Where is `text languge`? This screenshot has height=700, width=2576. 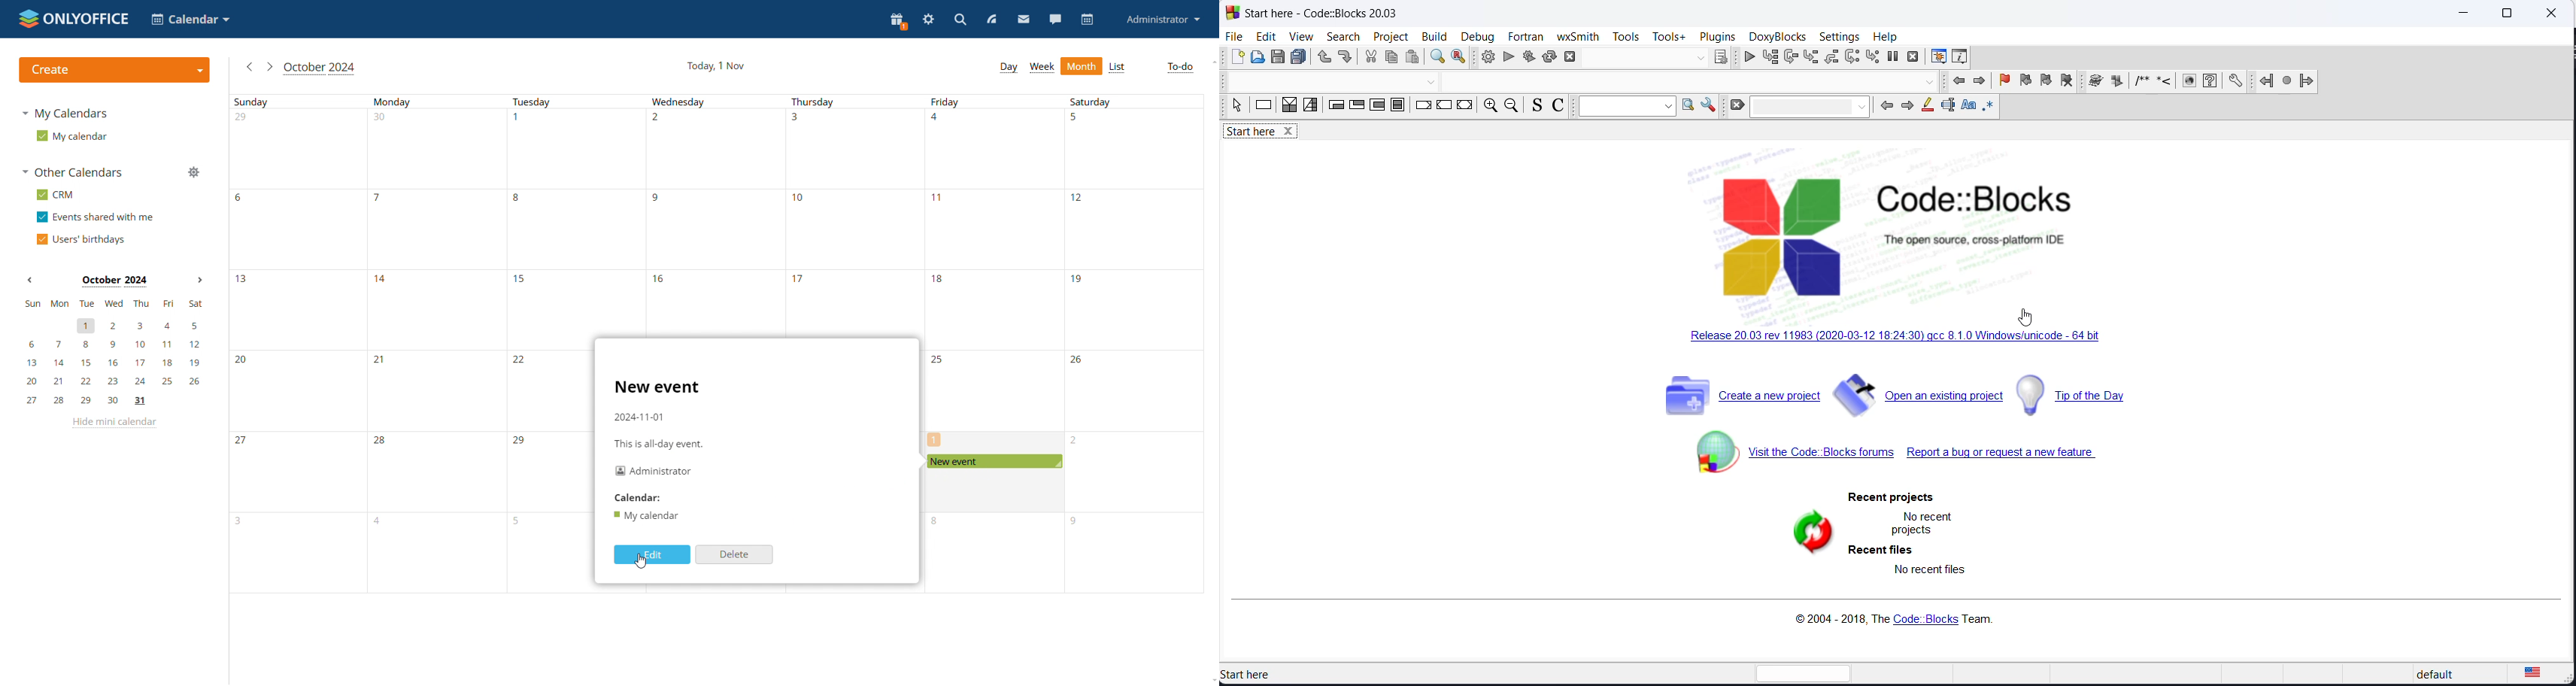
text languge is located at coordinates (2543, 675).